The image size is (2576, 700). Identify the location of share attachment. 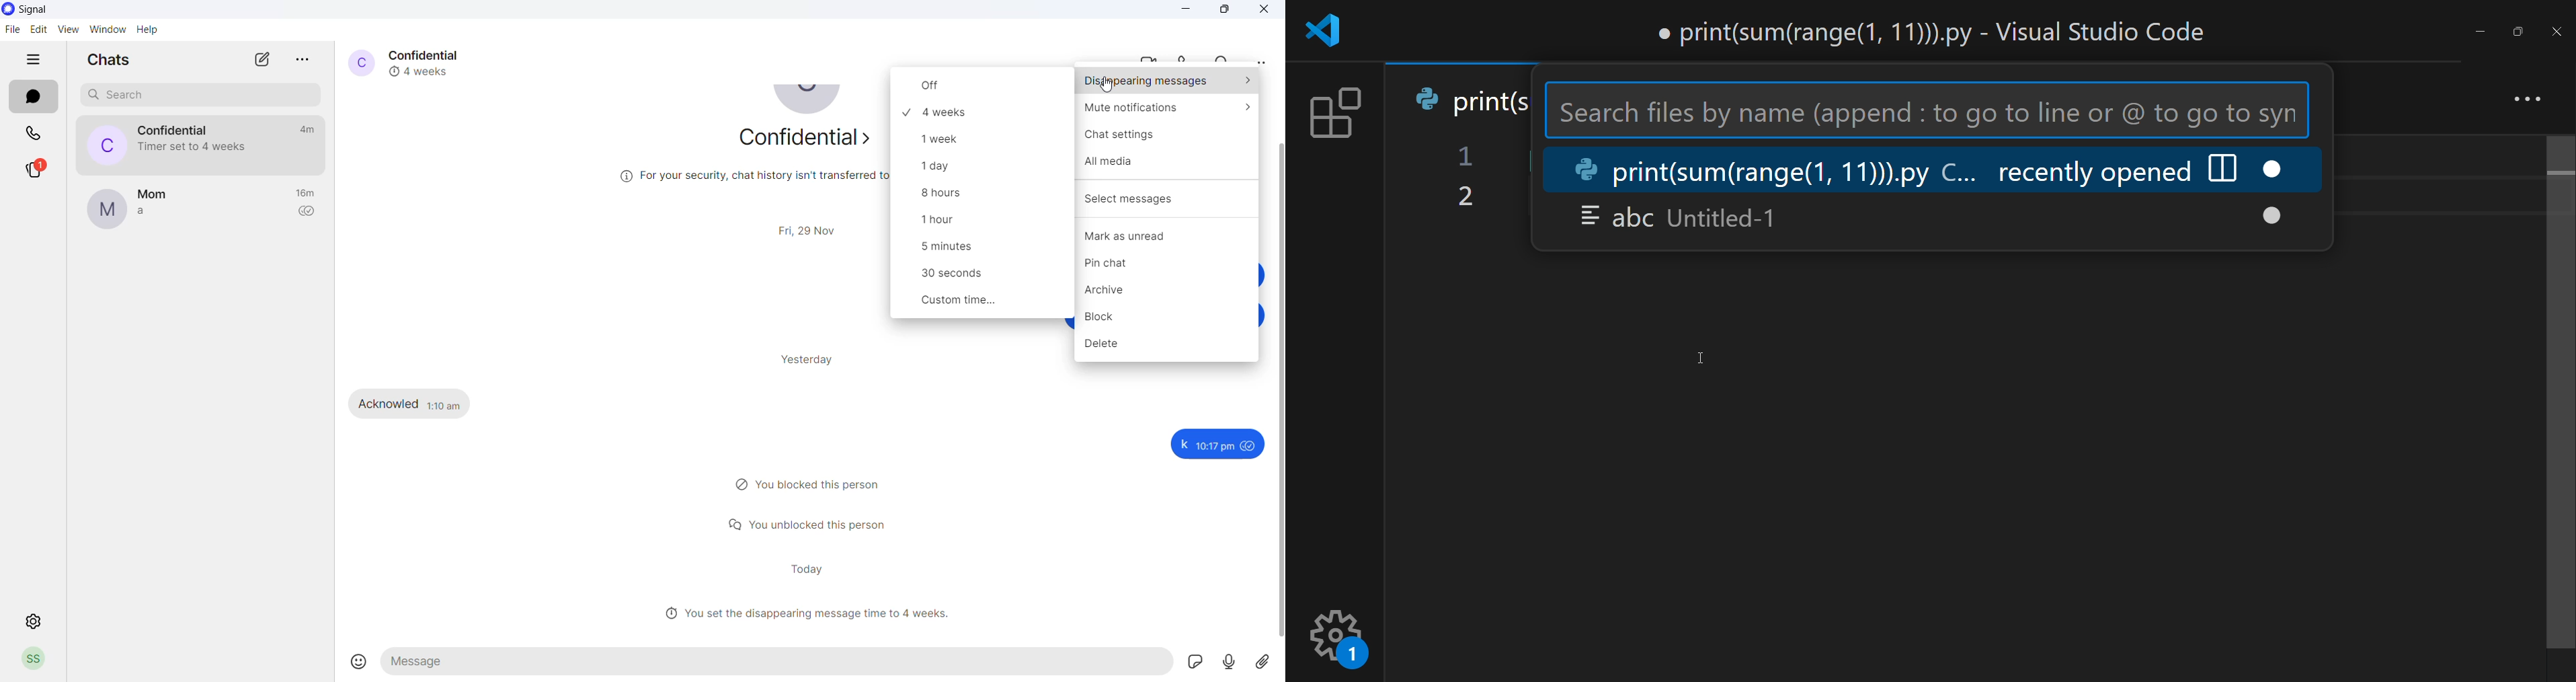
(1268, 661).